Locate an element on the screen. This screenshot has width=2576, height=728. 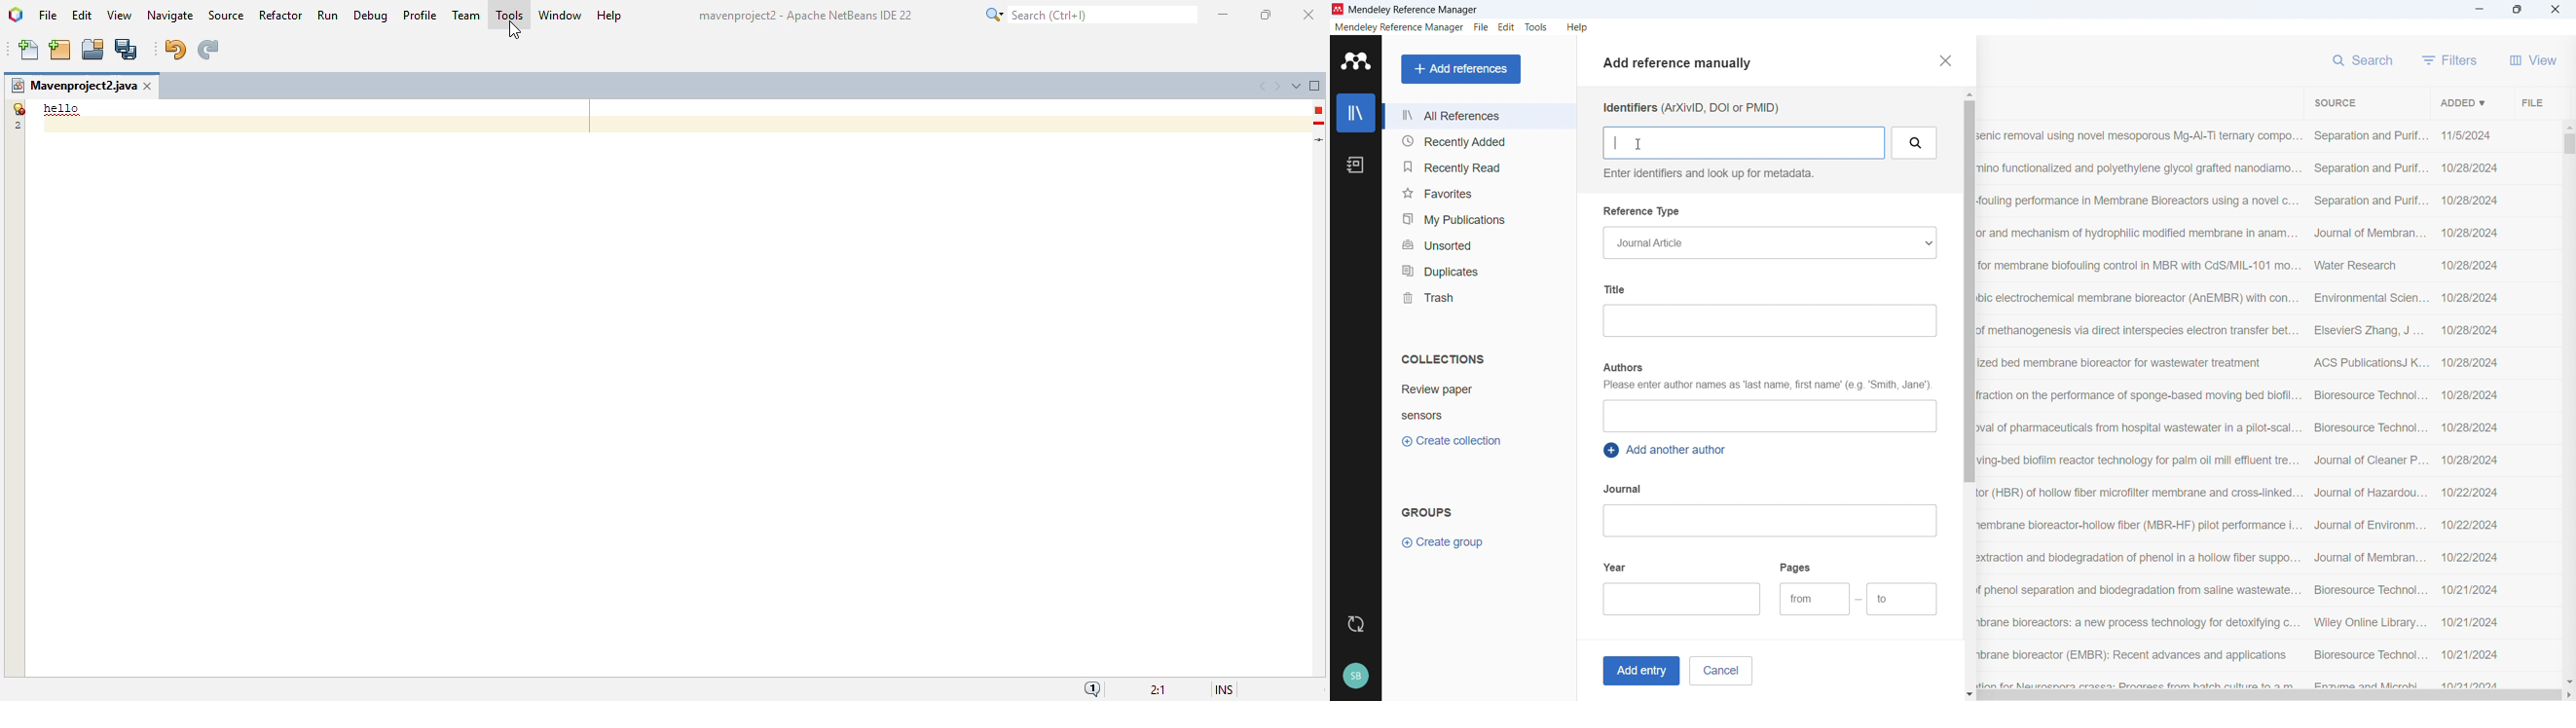
Journal is located at coordinates (1624, 489).